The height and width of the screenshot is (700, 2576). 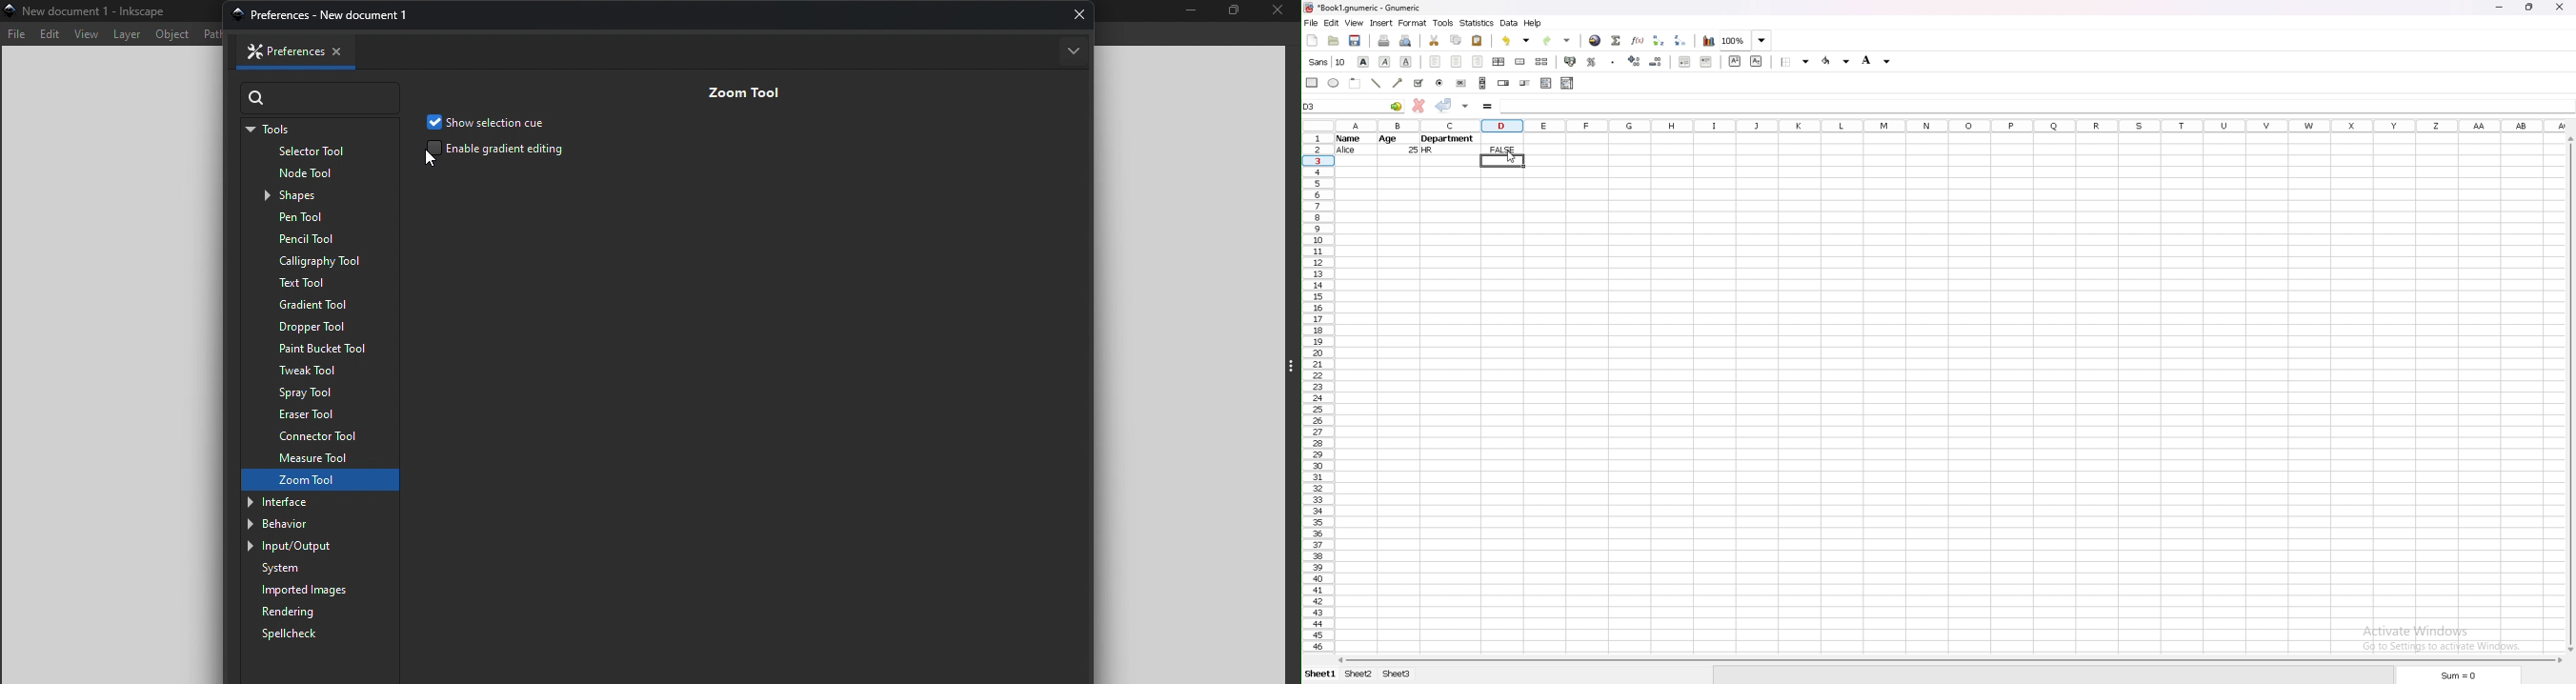 What do you see at coordinates (2499, 8) in the screenshot?
I see `minimize` at bounding box center [2499, 8].